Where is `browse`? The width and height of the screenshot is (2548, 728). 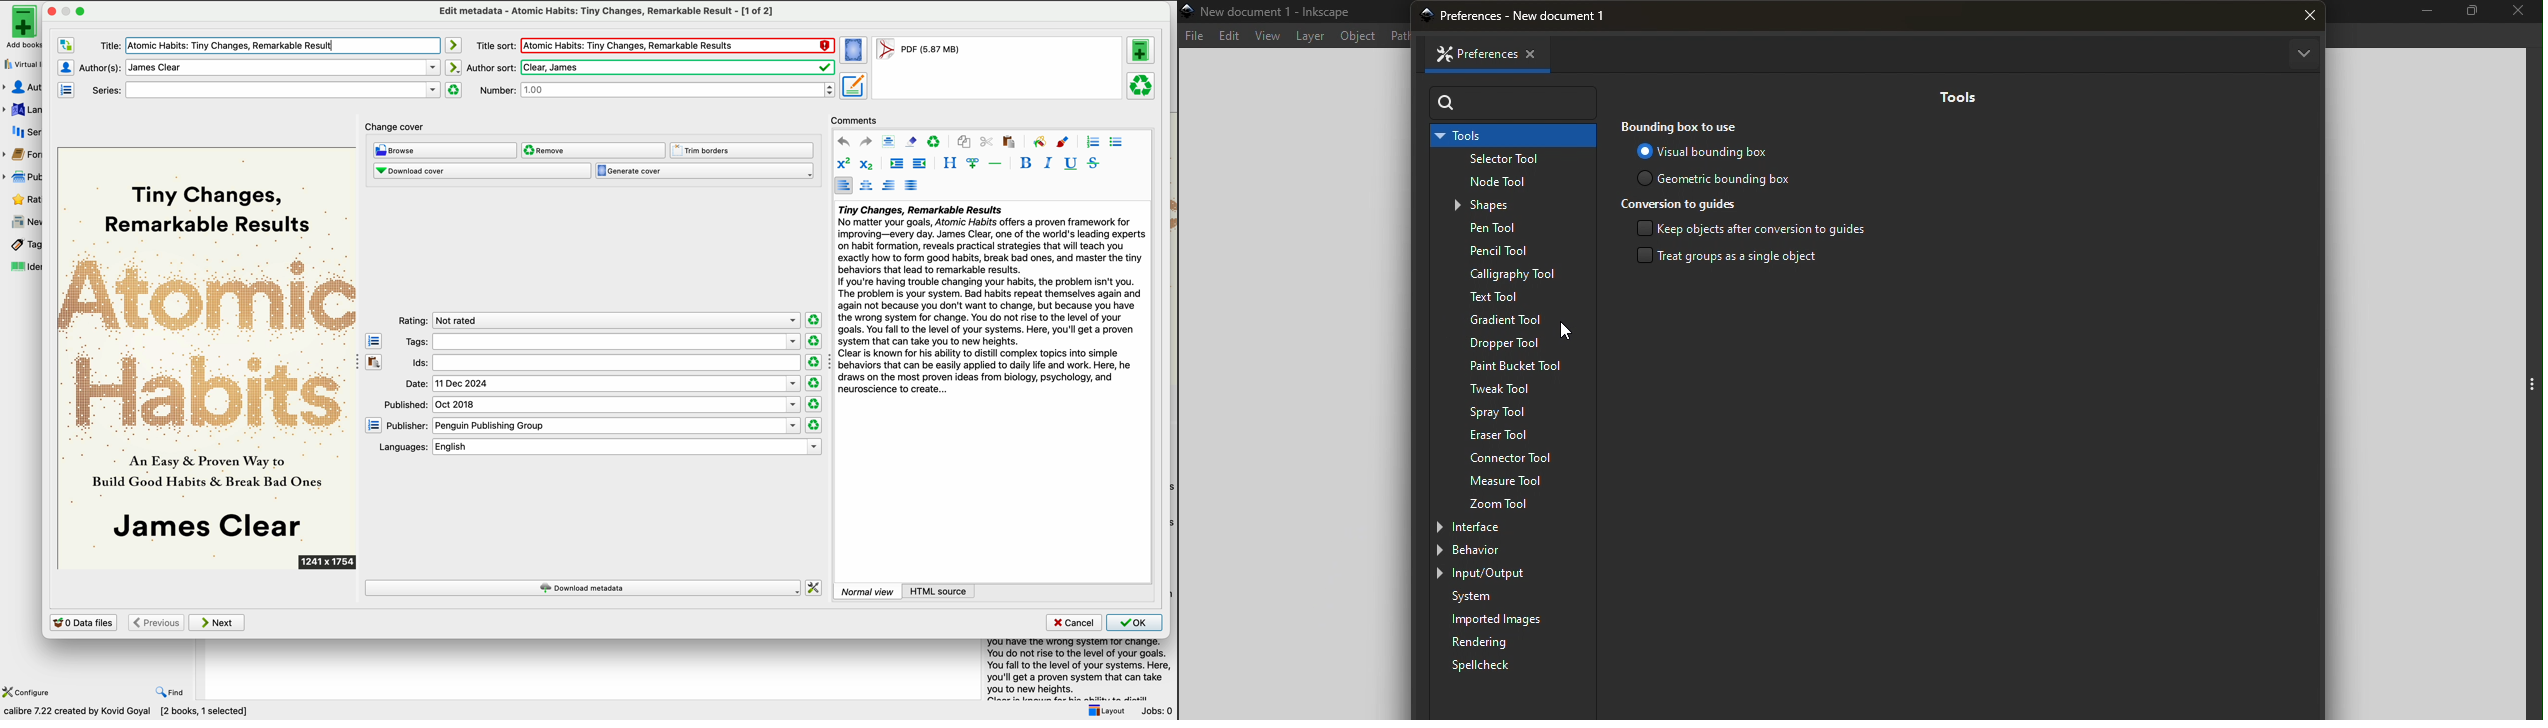 browse is located at coordinates (445, 150).